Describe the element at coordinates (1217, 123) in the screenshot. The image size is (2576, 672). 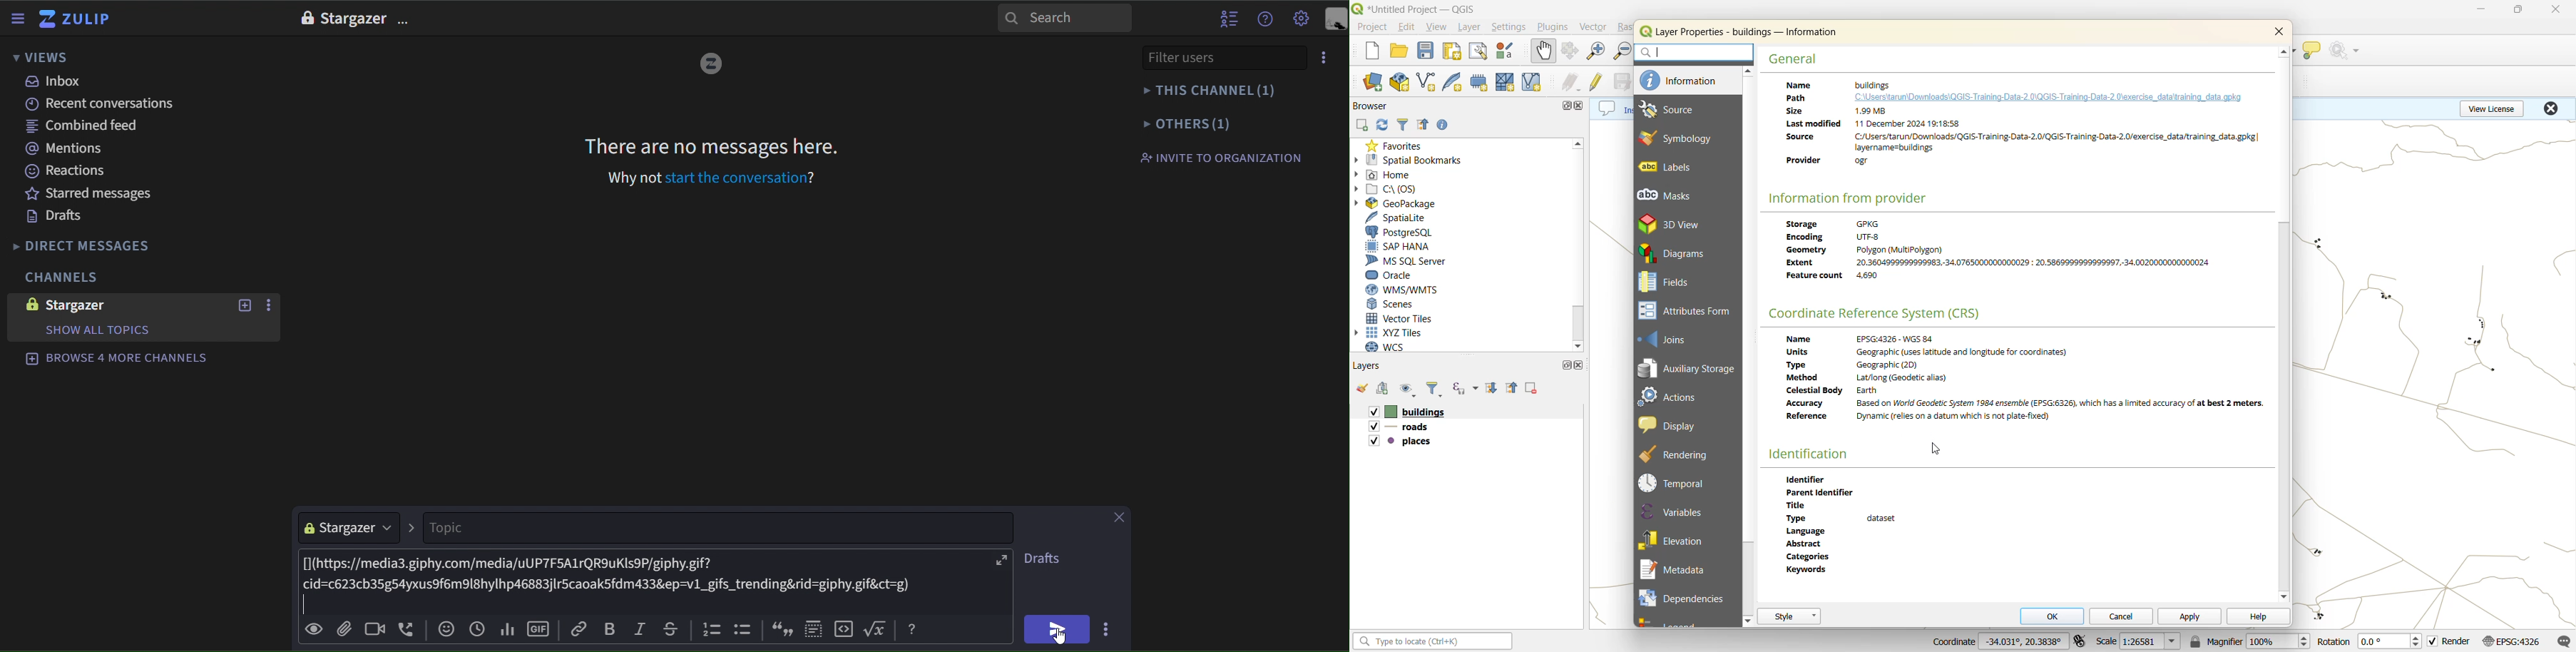
I see `Others(1)` at that location.